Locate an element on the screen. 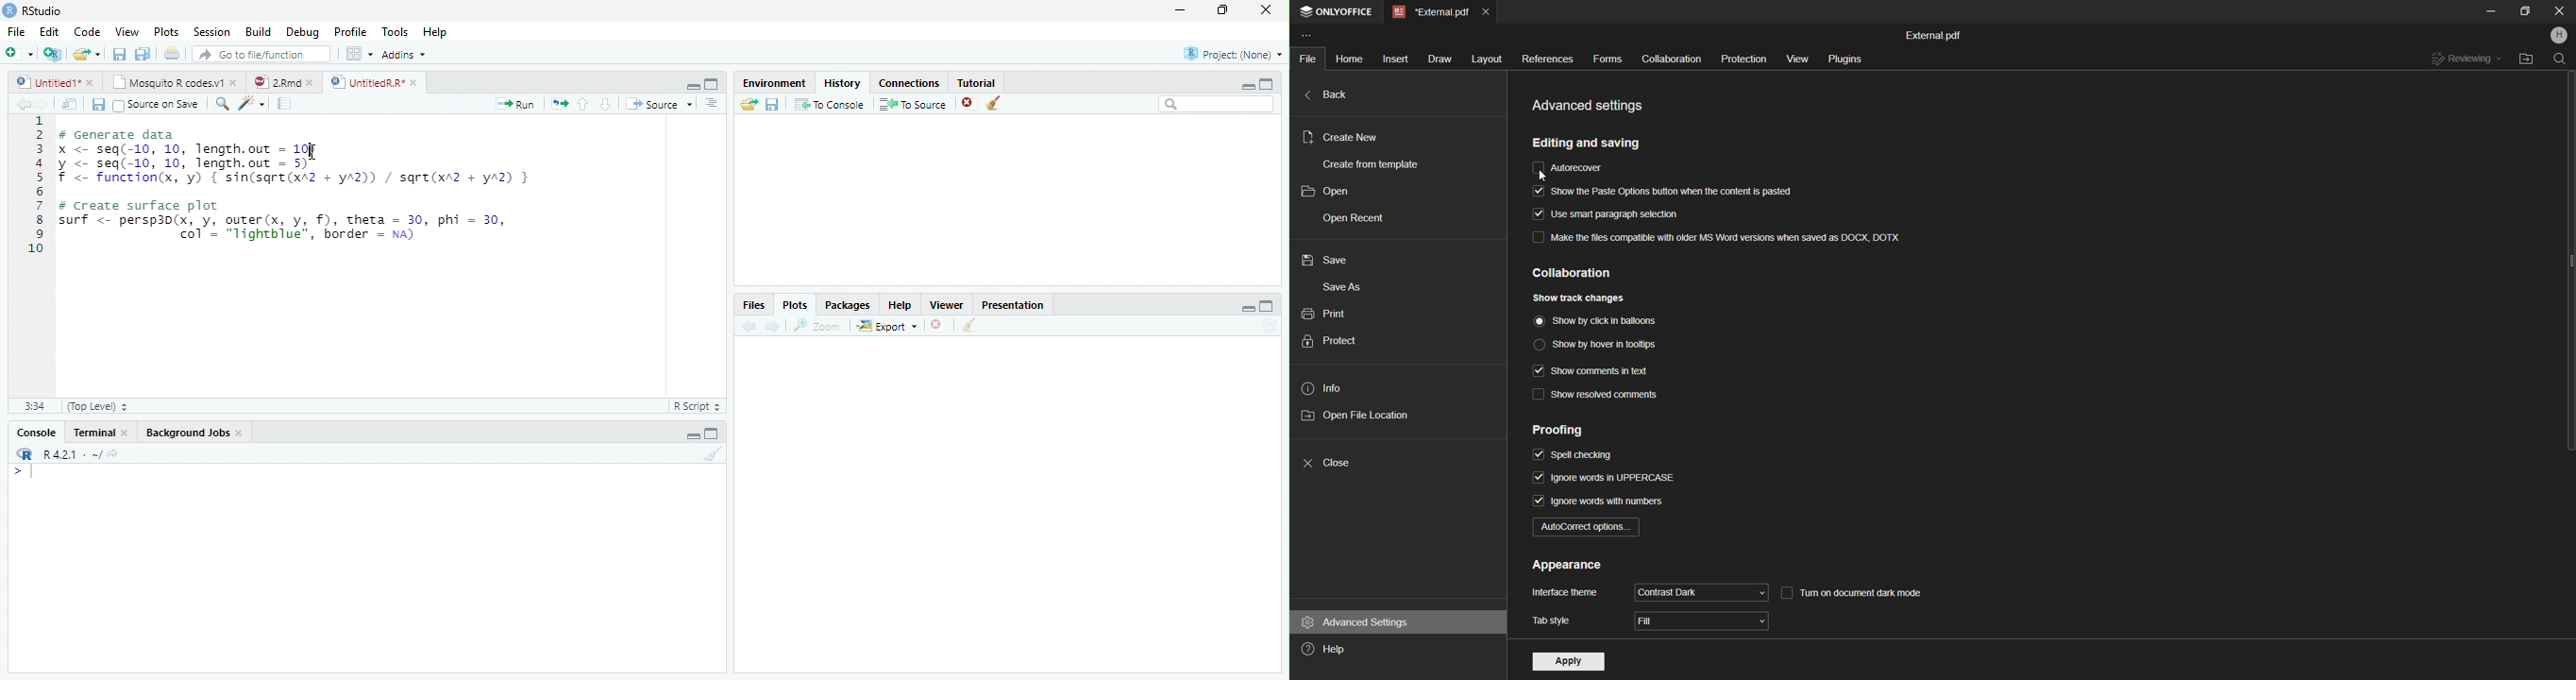 The height and width of the screenshot is (700, 2576). Re-run the previous code region is located at coordinates (559, 103).